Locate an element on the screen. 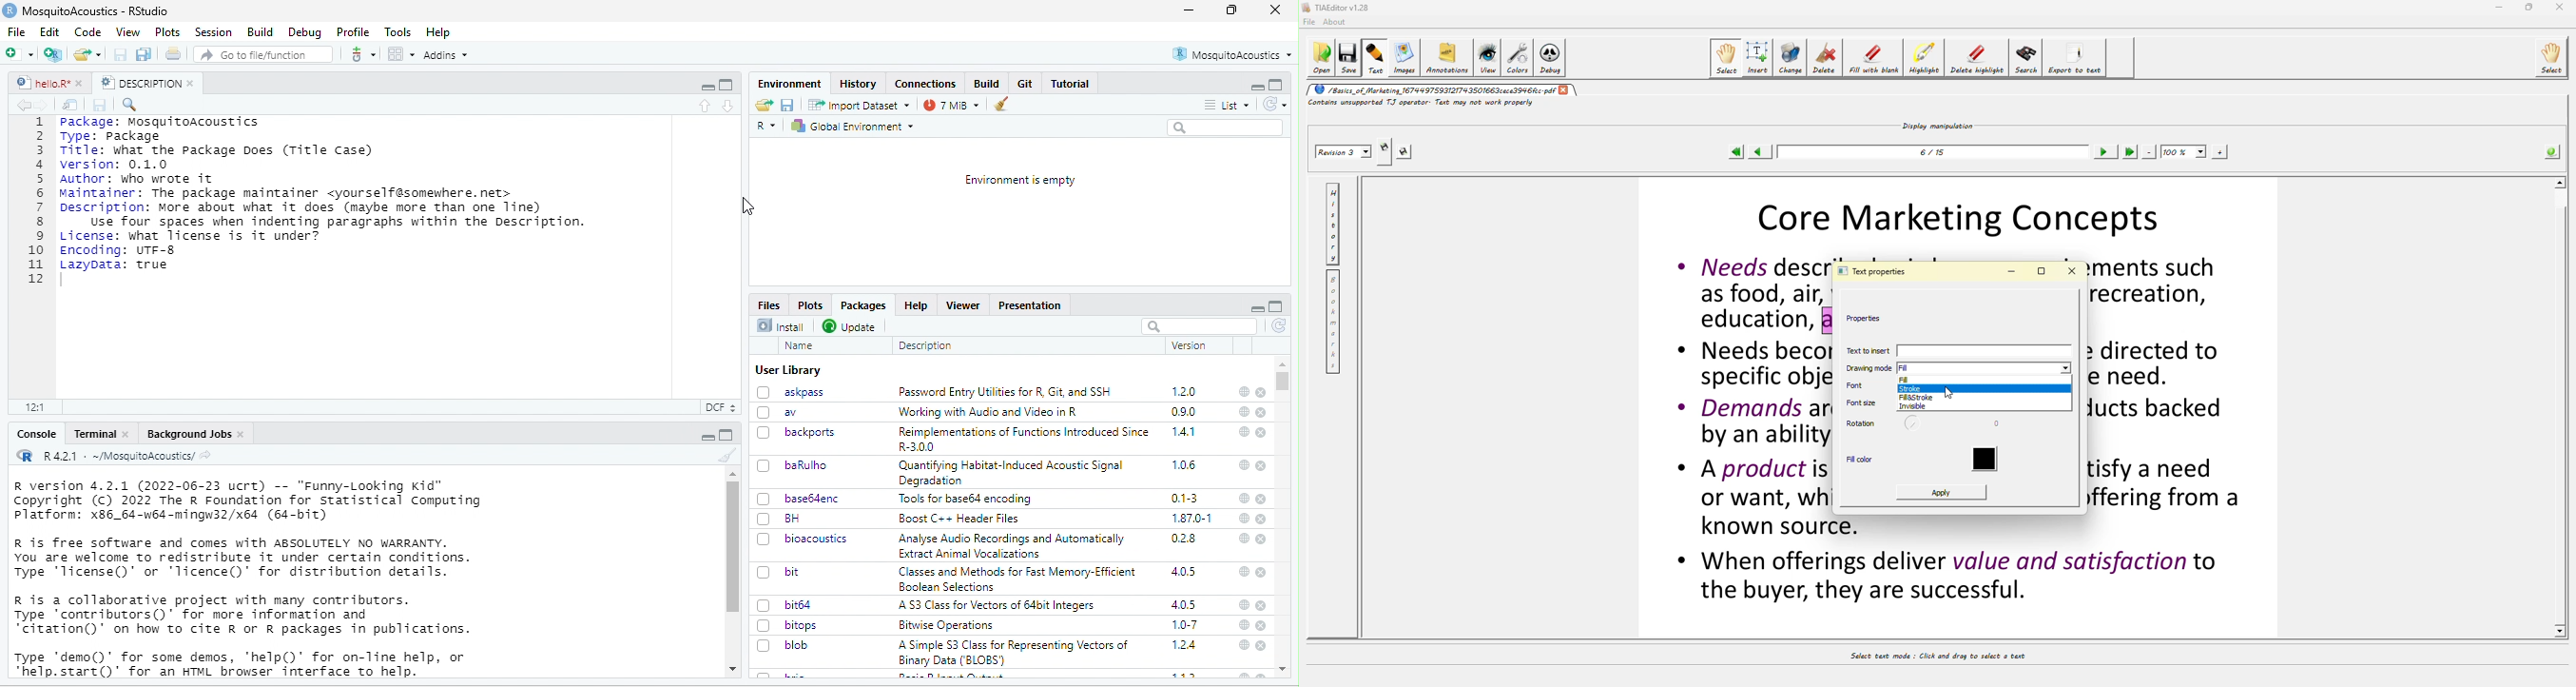 The height and width of the screenshot is (700, 2576). Bitwise Operations is located at coordinates (944, 626).